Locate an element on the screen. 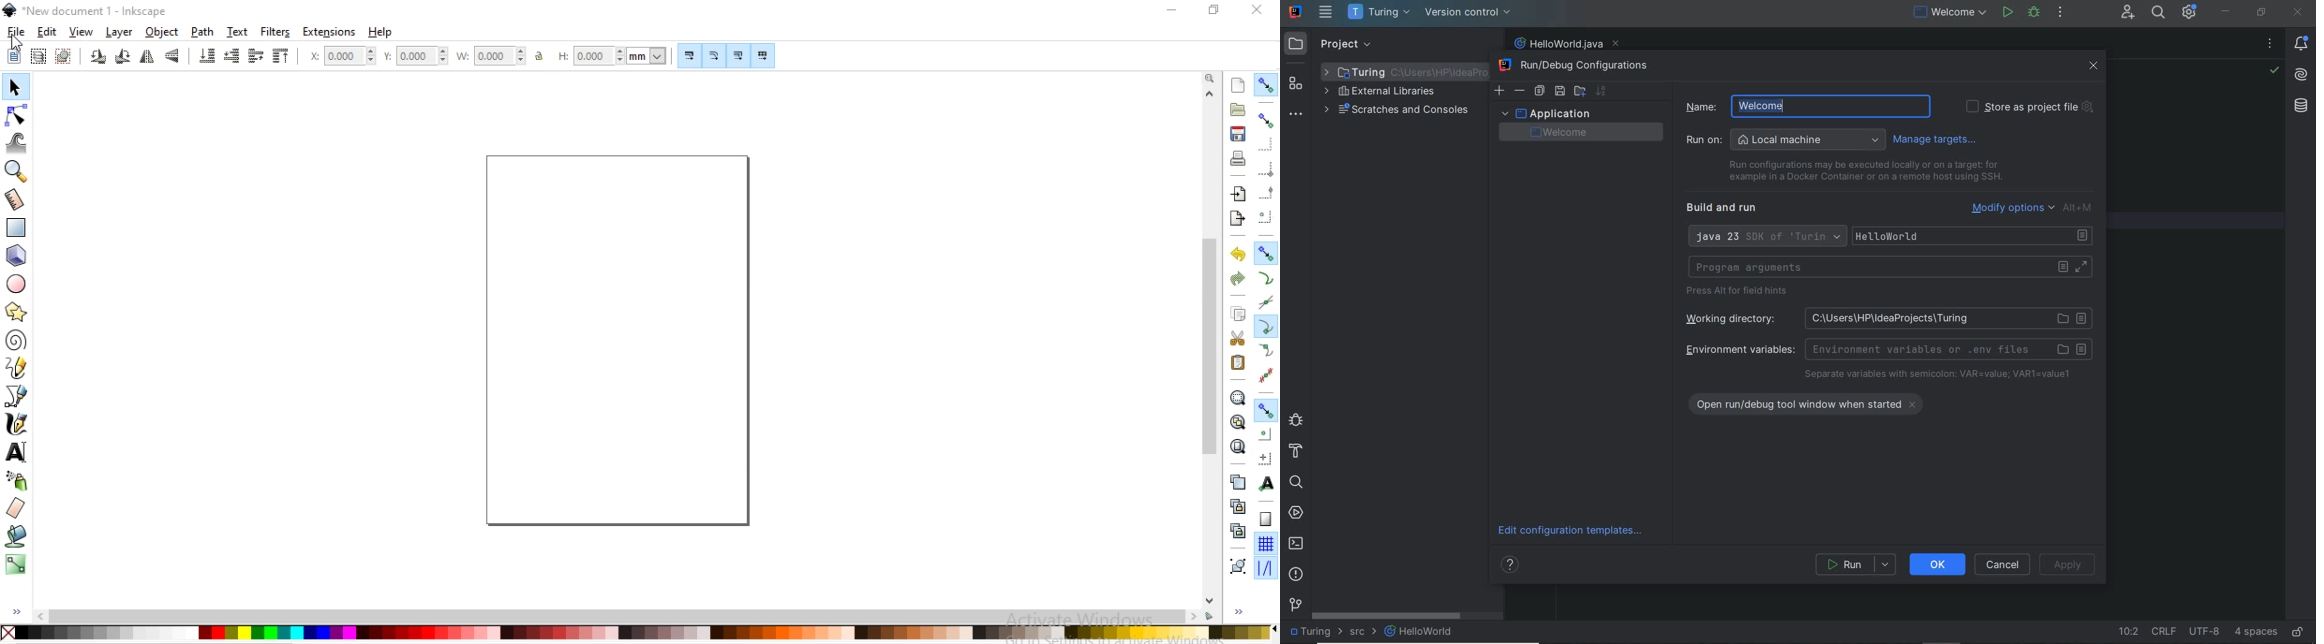 This screenshot has height=644, width=2324. make file ready only is located at coordinates (2298, 633).